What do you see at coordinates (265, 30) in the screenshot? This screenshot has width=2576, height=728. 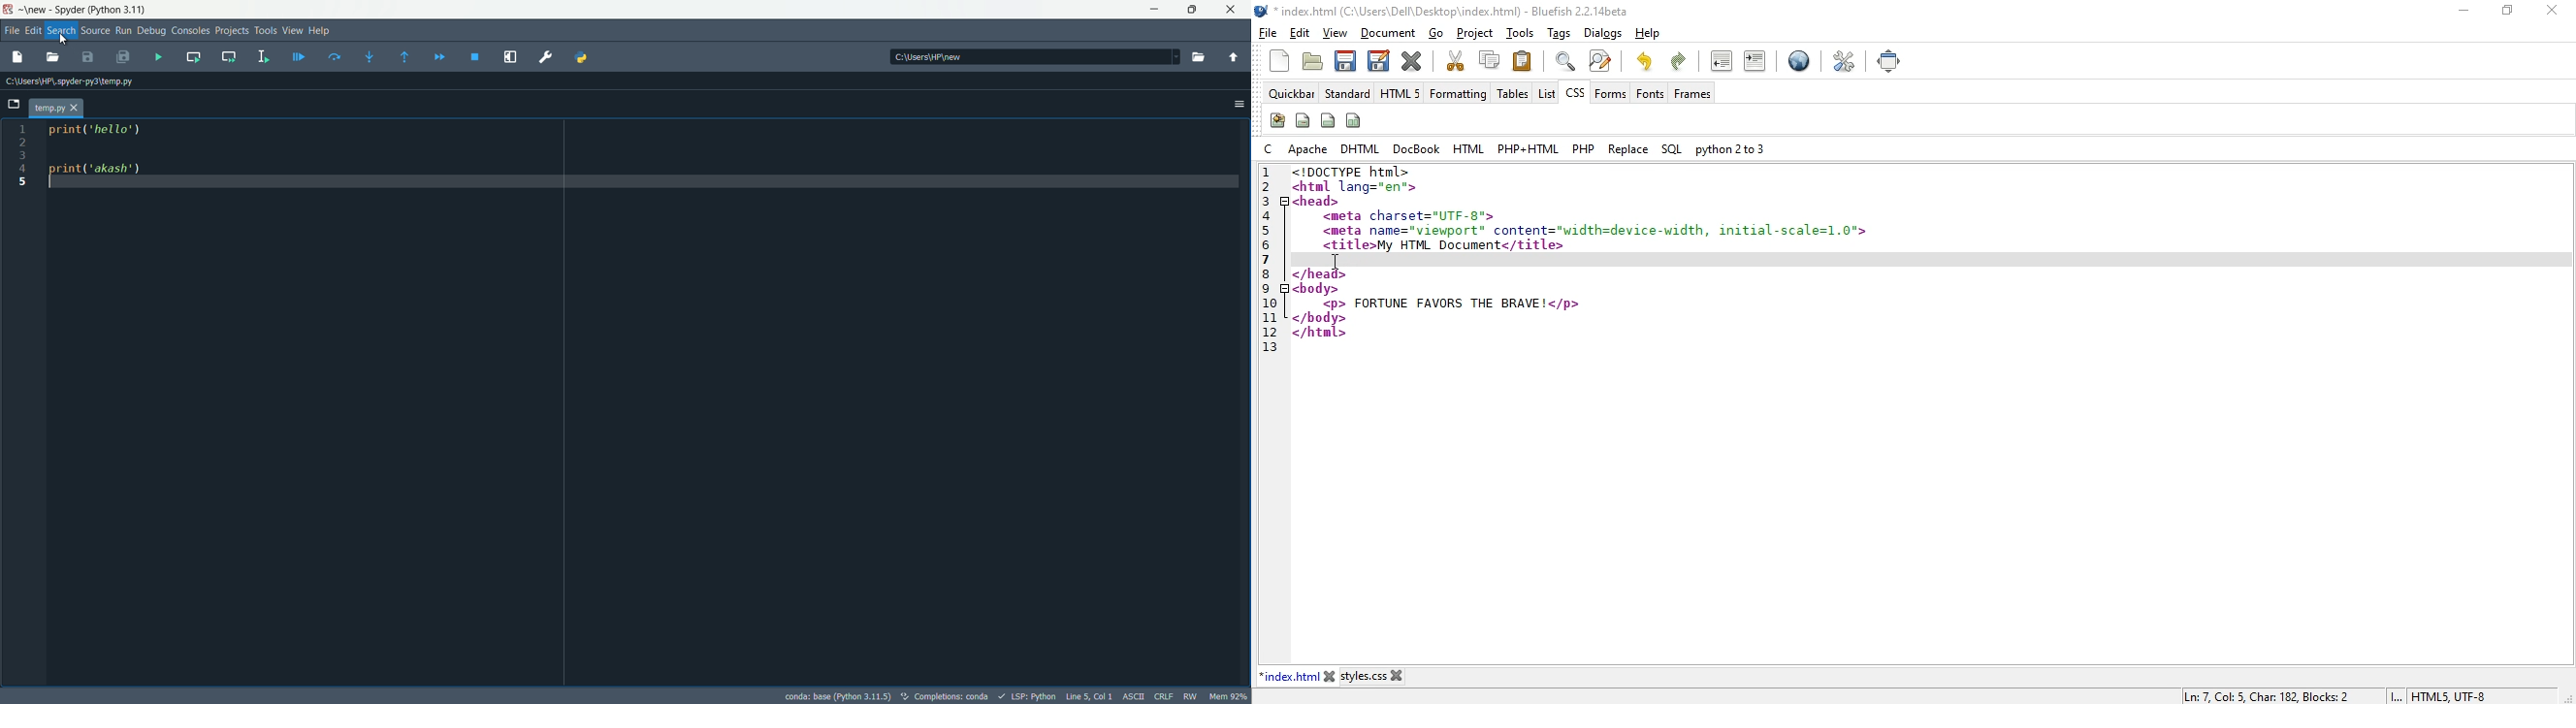 I see `Tools Menu` at bounding box center [265, 30].